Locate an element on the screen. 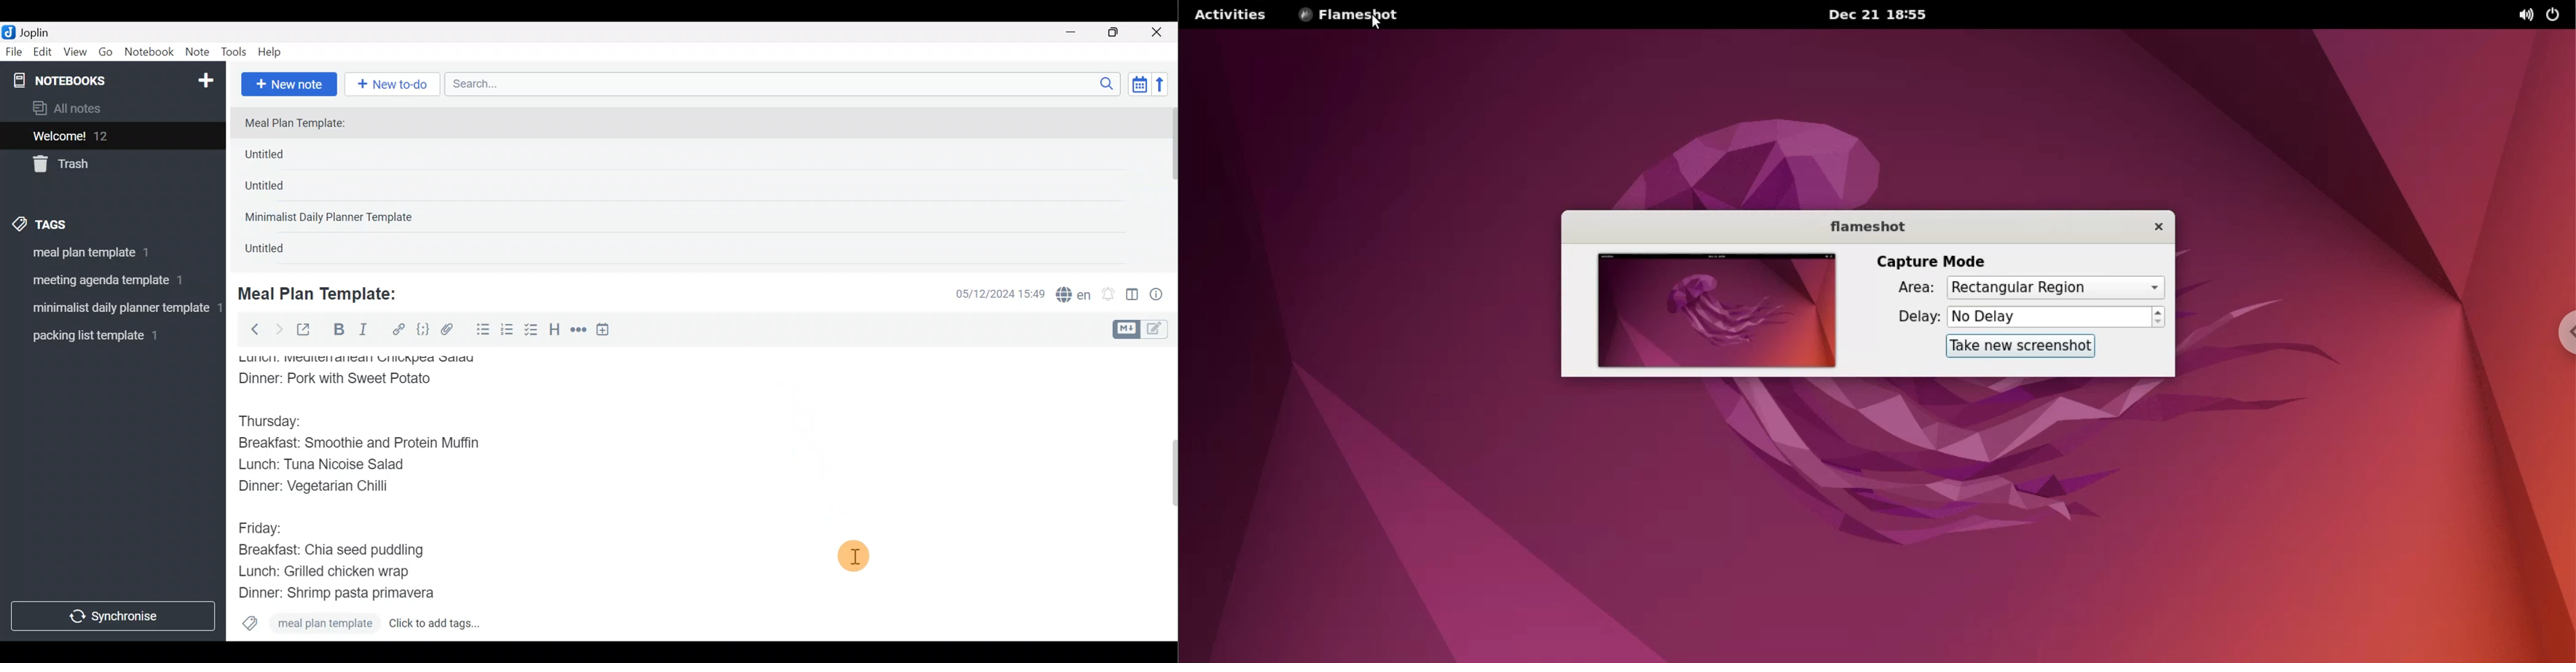 The height and width of the screenshot is (672, 2576). Joplin is located at coordinates (42, 31).